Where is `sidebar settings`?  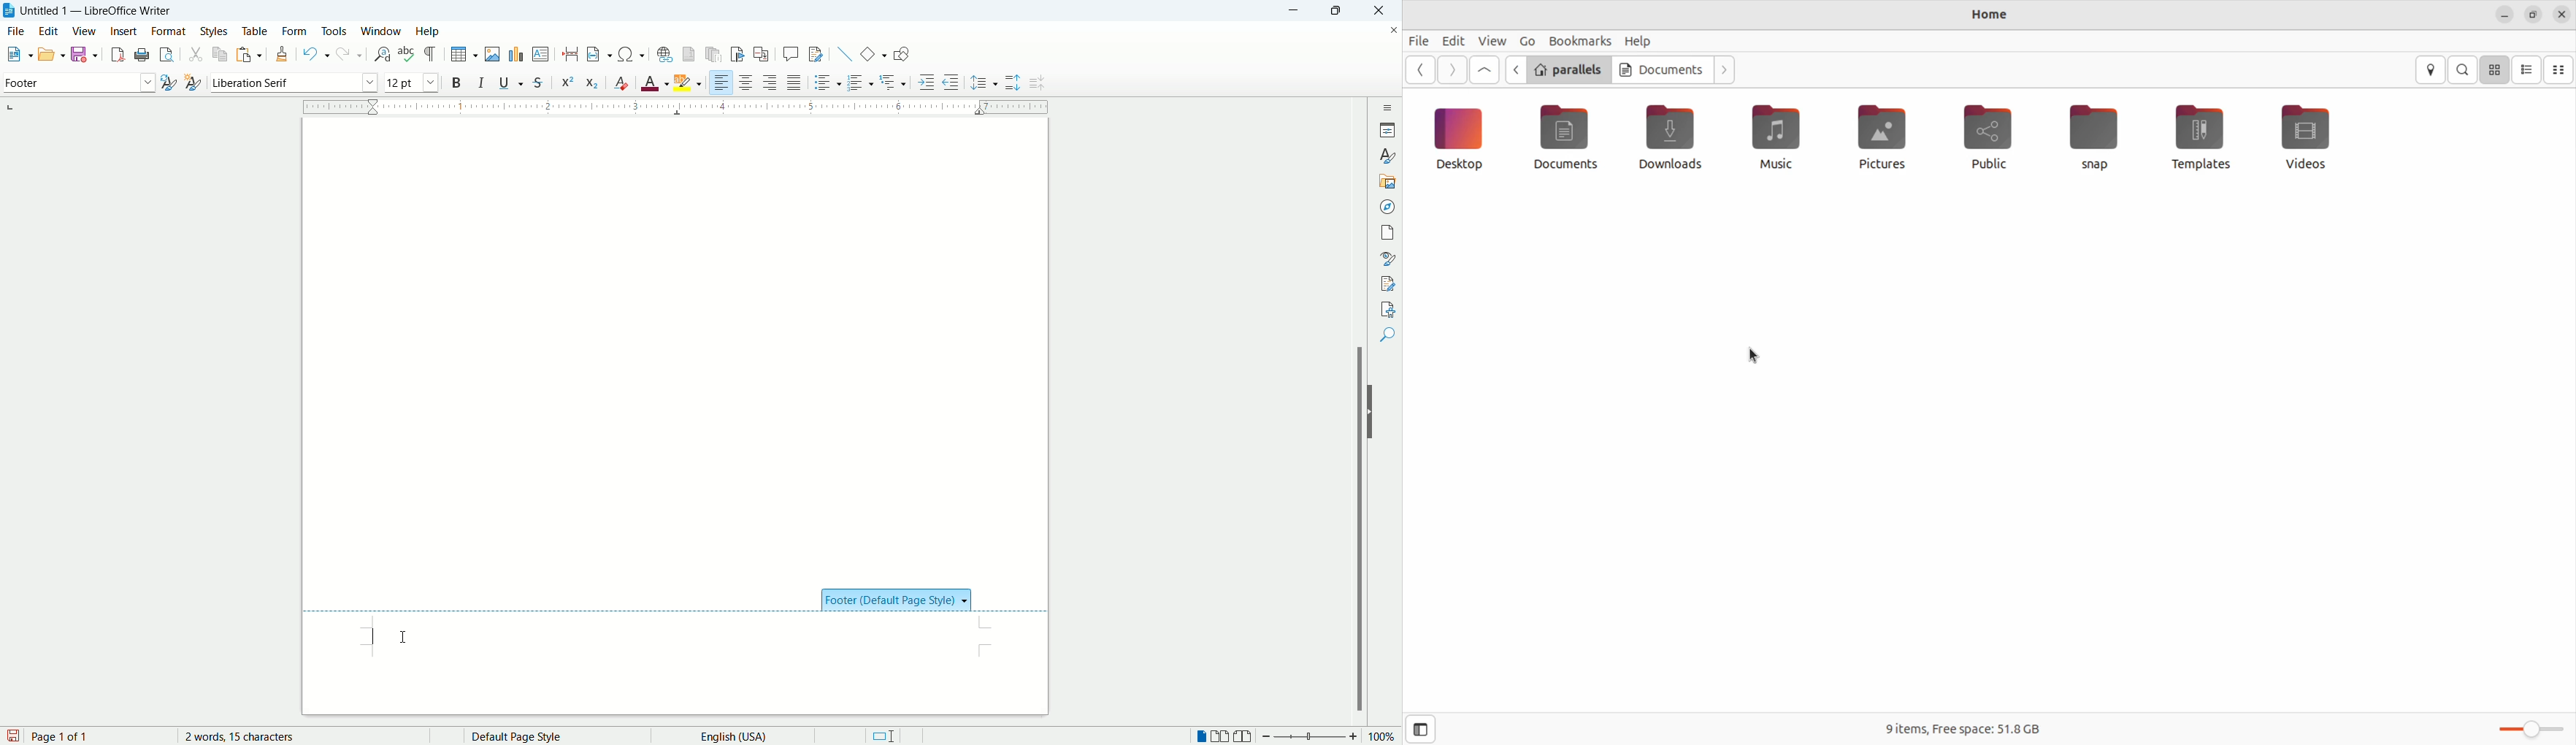 sidebar settings is located at coordinates (1389, 105).